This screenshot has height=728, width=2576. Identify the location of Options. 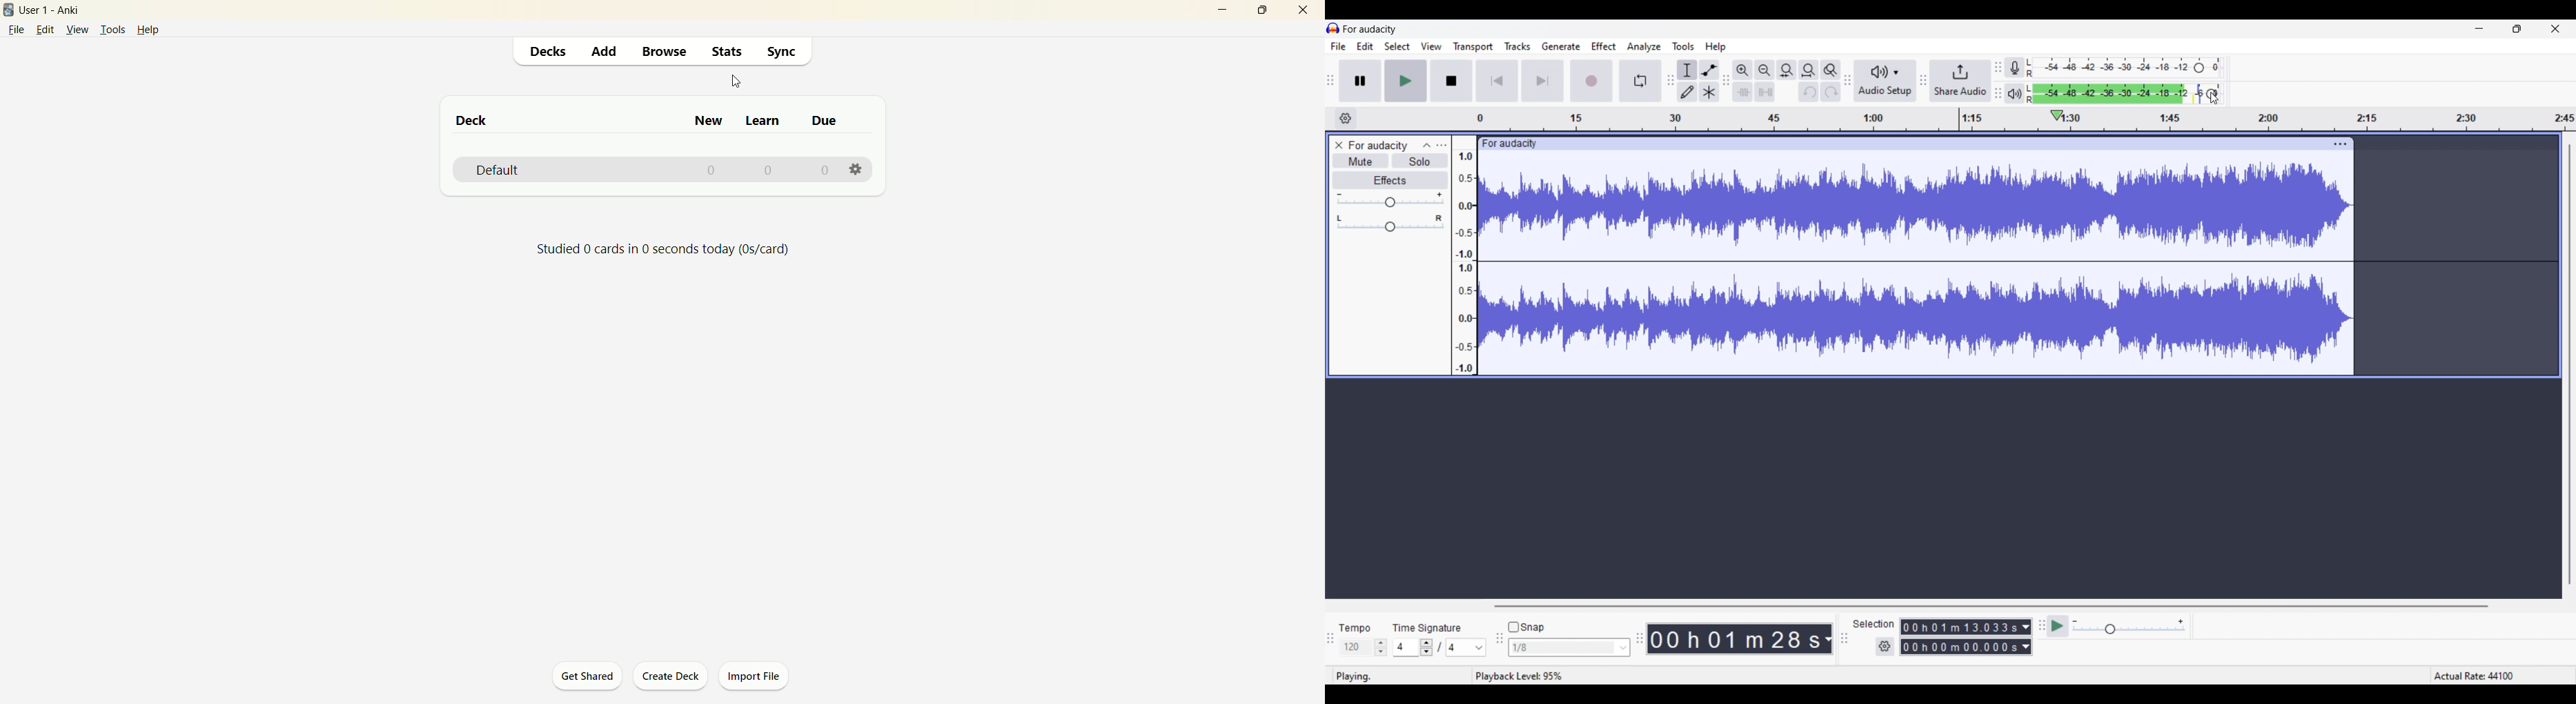
(856, 168).